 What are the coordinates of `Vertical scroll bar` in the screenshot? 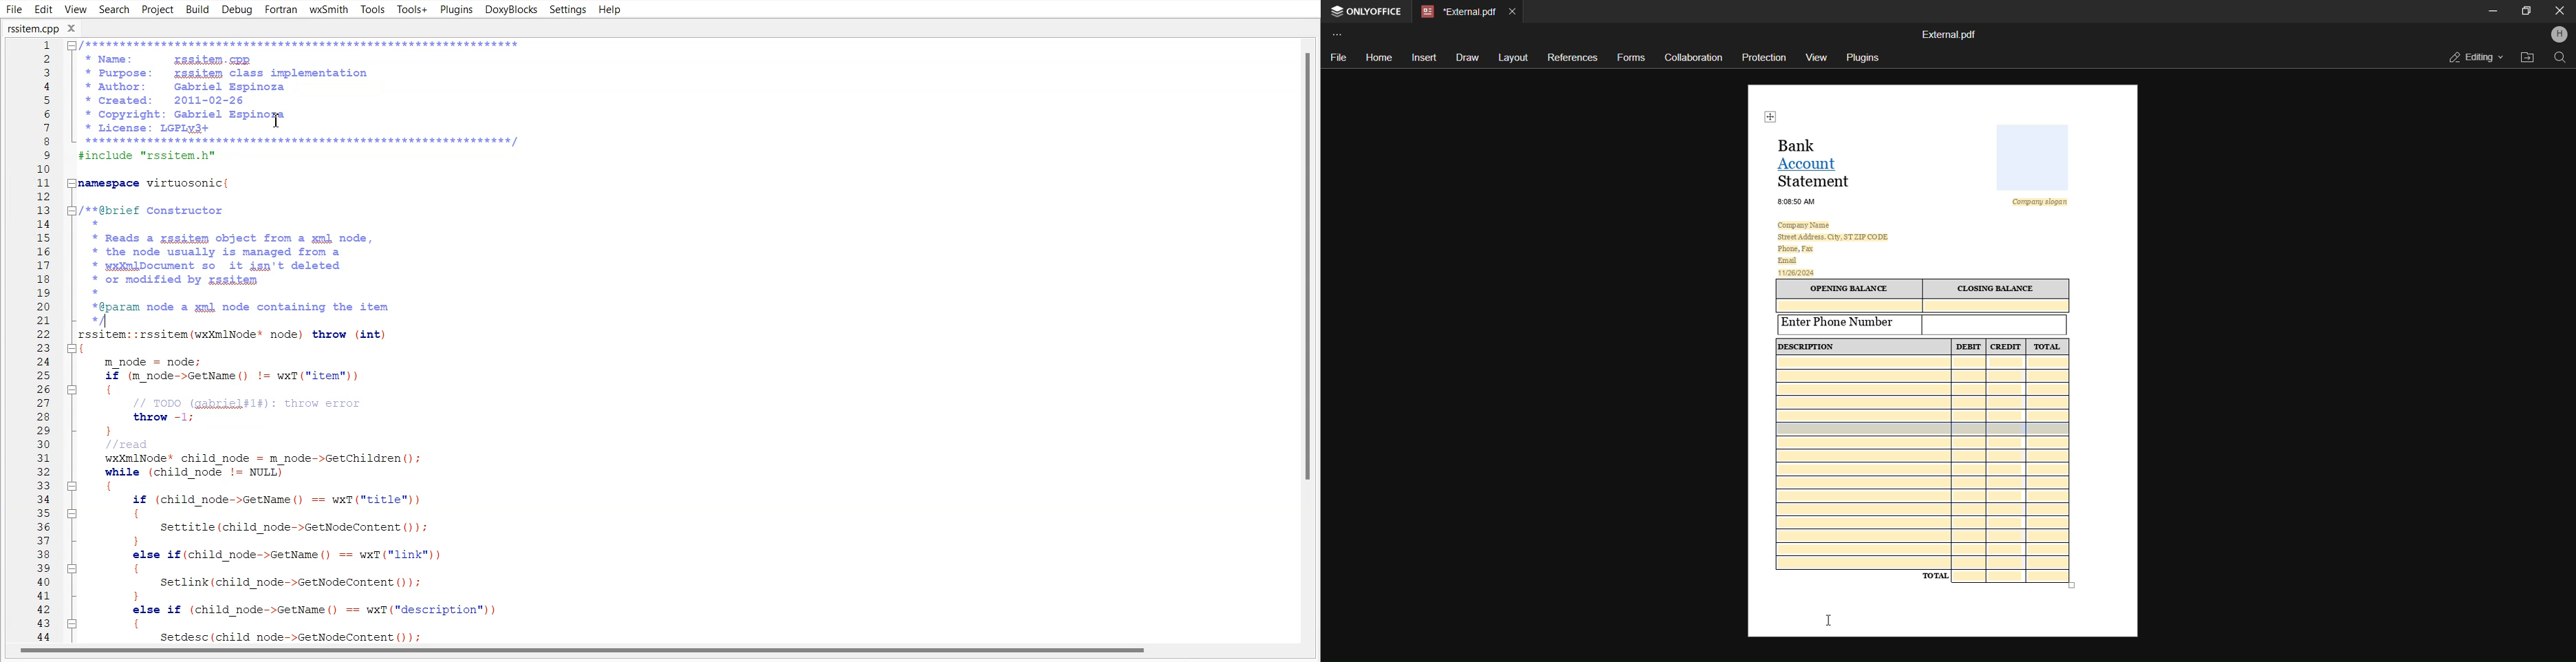 It's located at (1303, 338).